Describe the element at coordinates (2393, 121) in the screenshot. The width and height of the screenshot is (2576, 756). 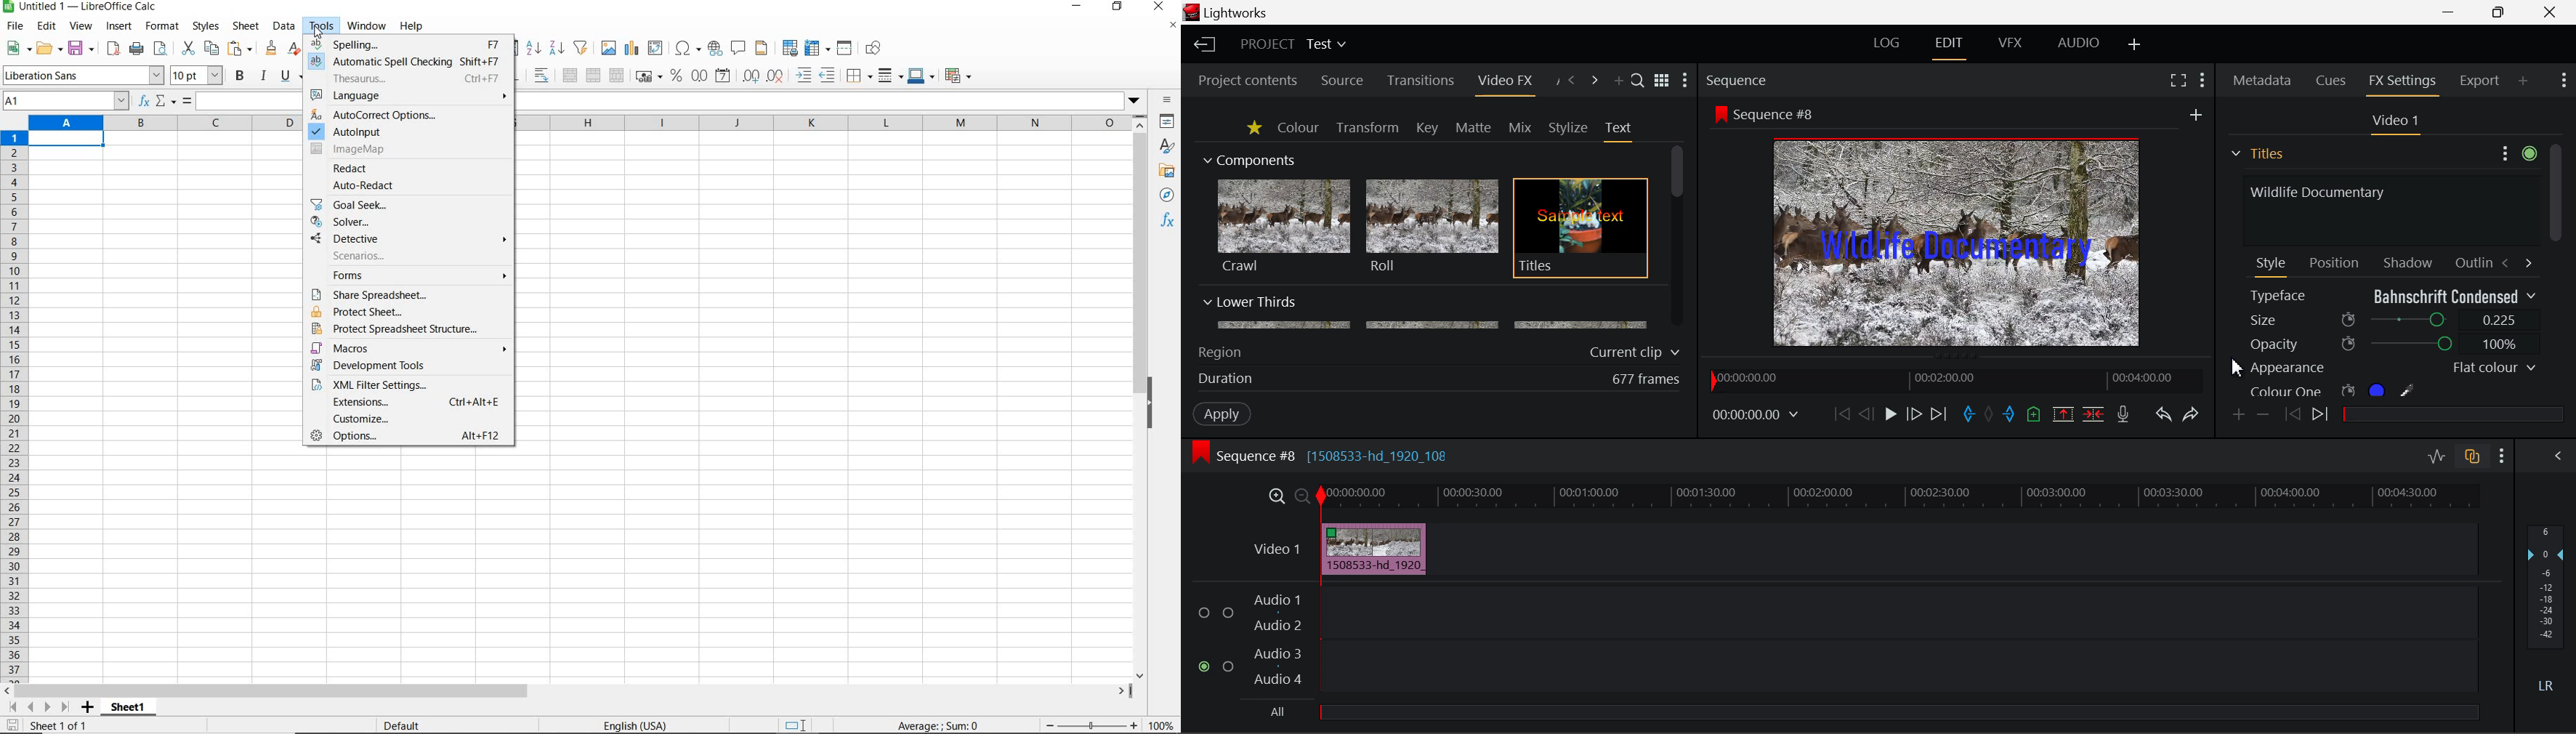
I see `Video 1` at that location.